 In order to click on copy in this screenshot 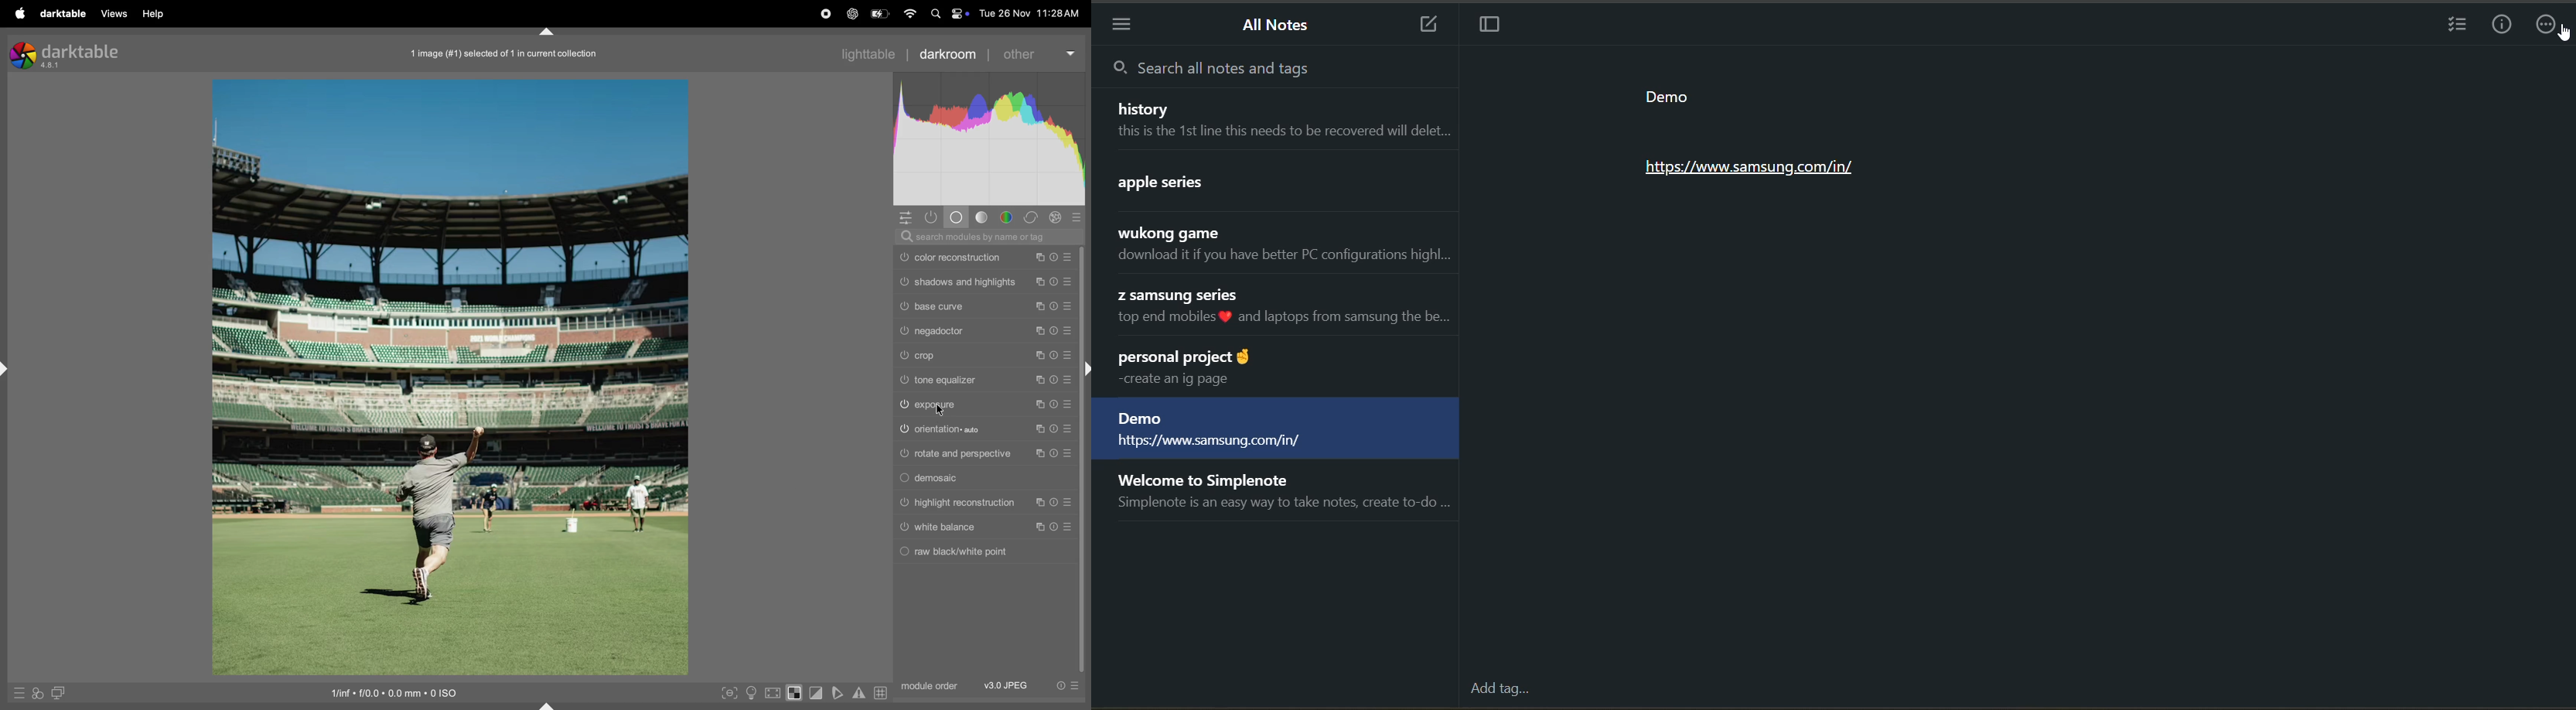, I will do `click(1038, 454)`.